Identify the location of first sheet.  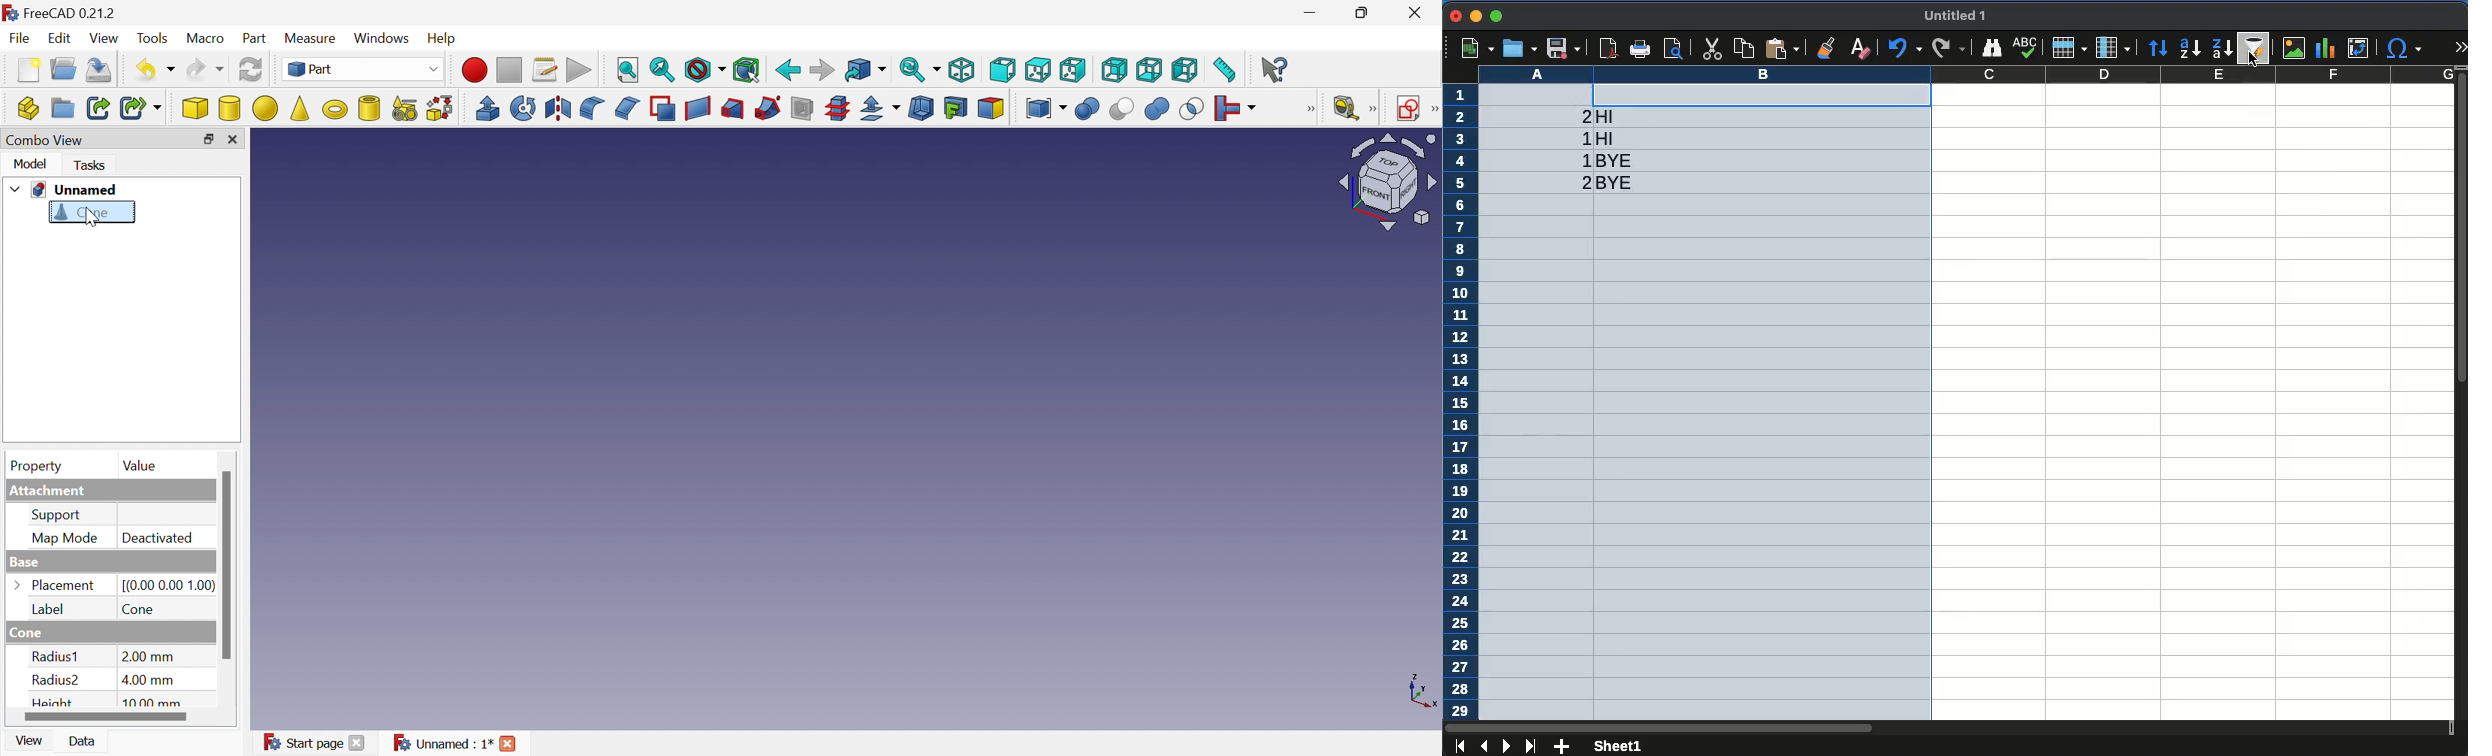
(1459, 745).